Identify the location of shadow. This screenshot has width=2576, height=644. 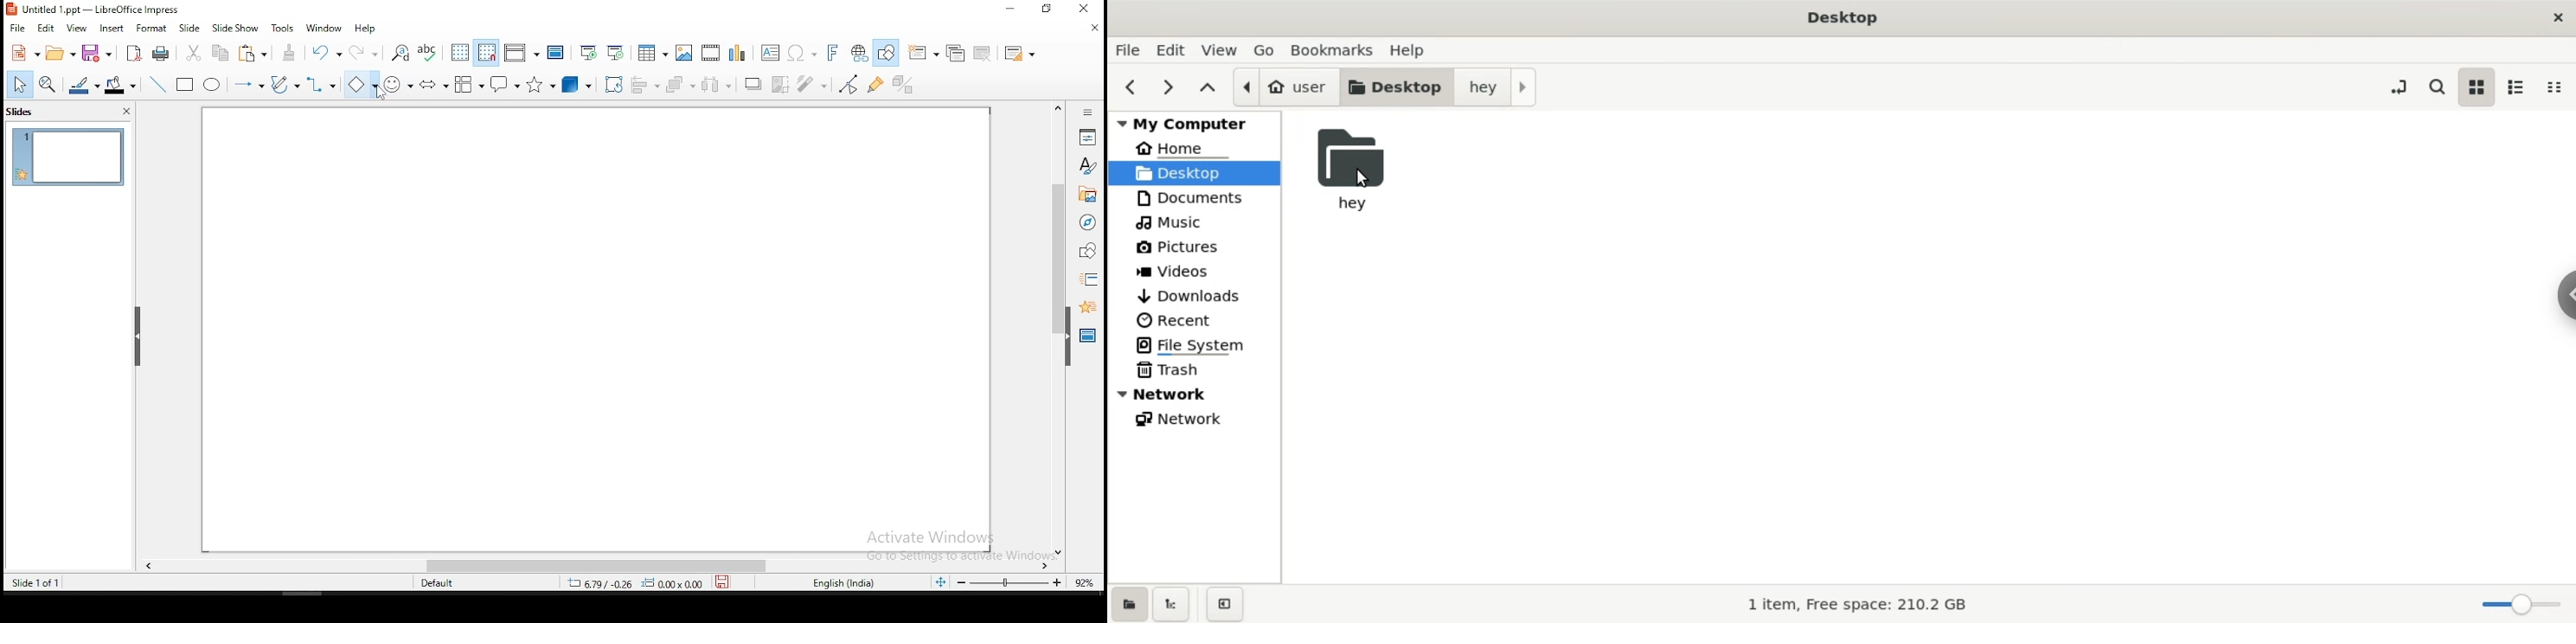
(753, 85).